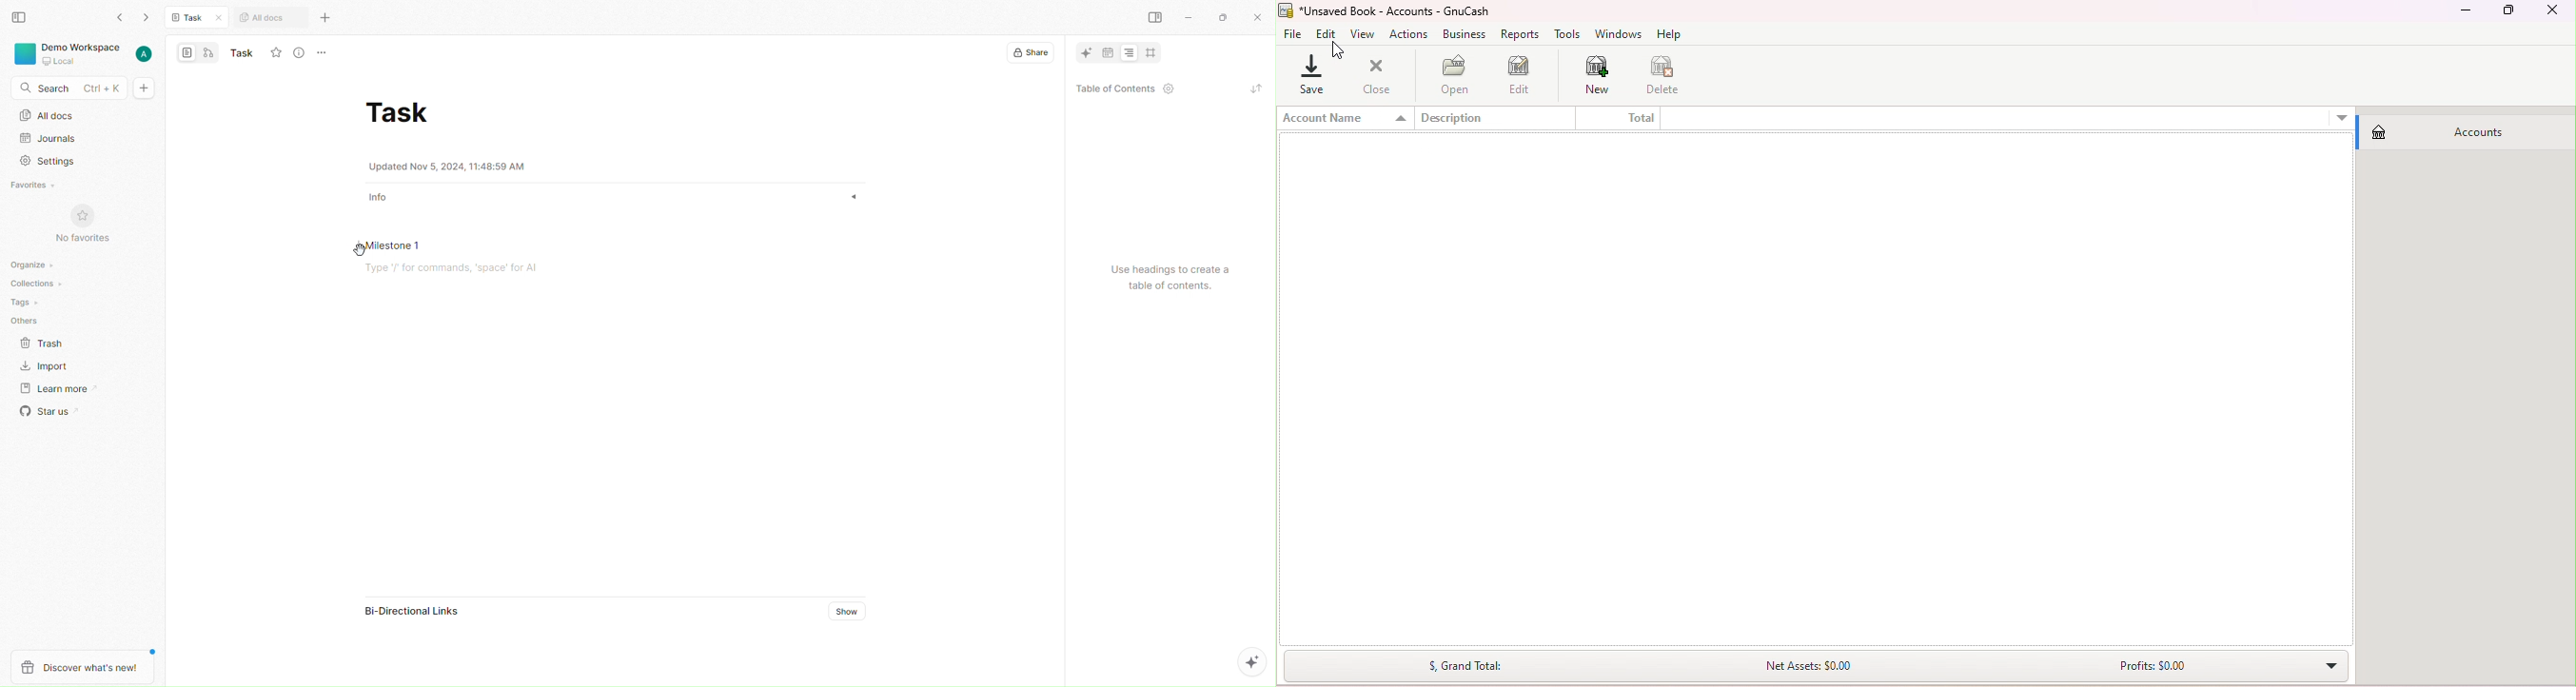 Image resolution: width=2576 pixels, height=700 pixels. What do you see at coordinates (1626, 118) in the screenshot?
I see `Total` at bounding box center [1626, 118].